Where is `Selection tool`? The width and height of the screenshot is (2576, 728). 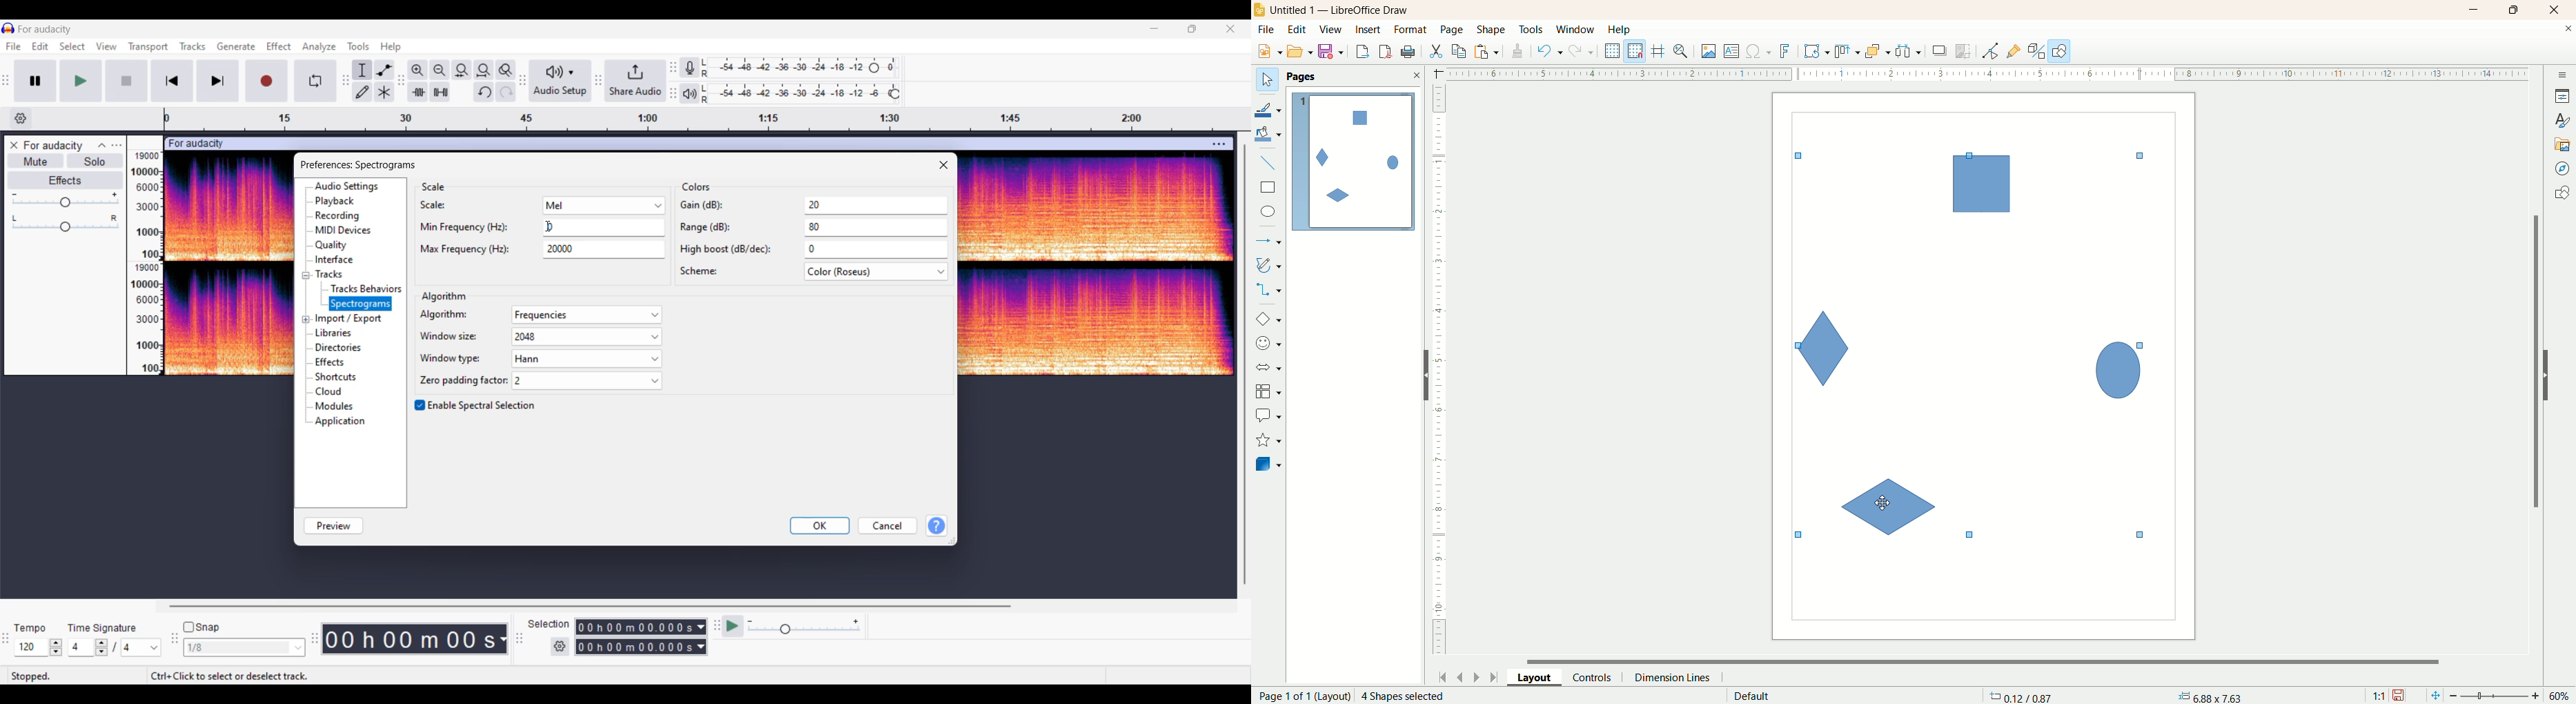 Selection tool is located at coordinates (363, 70).